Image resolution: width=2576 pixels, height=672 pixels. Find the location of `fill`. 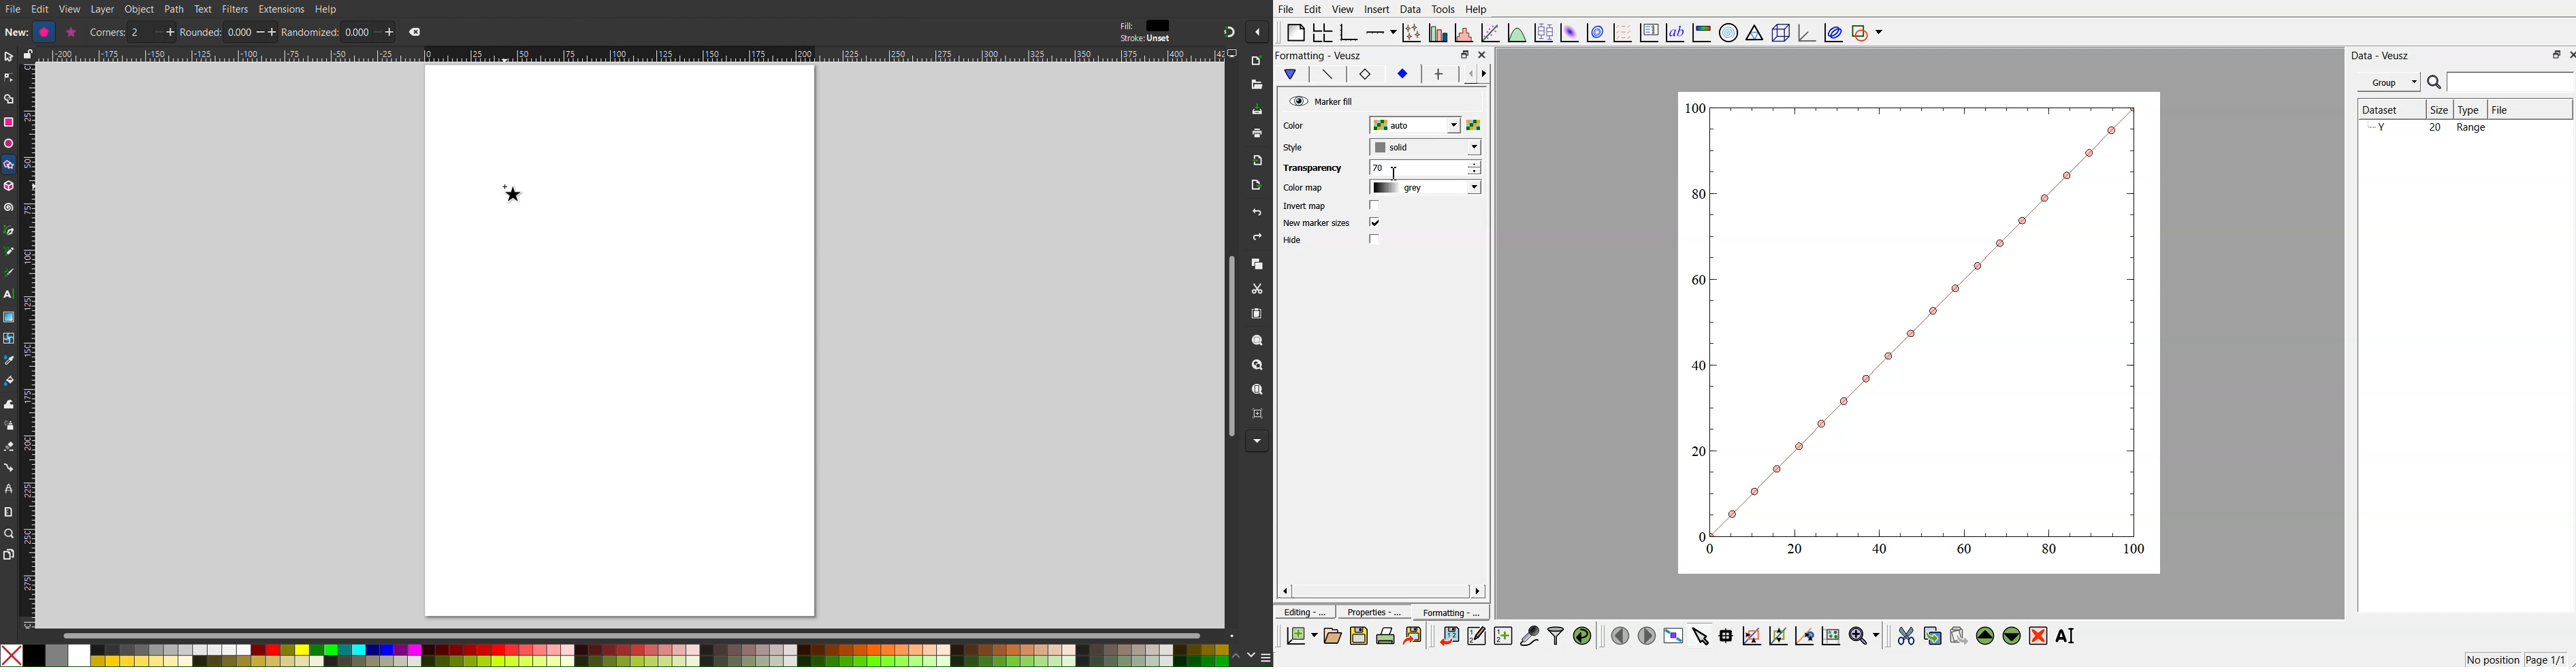

fill is located at coordinates (1402, 76).